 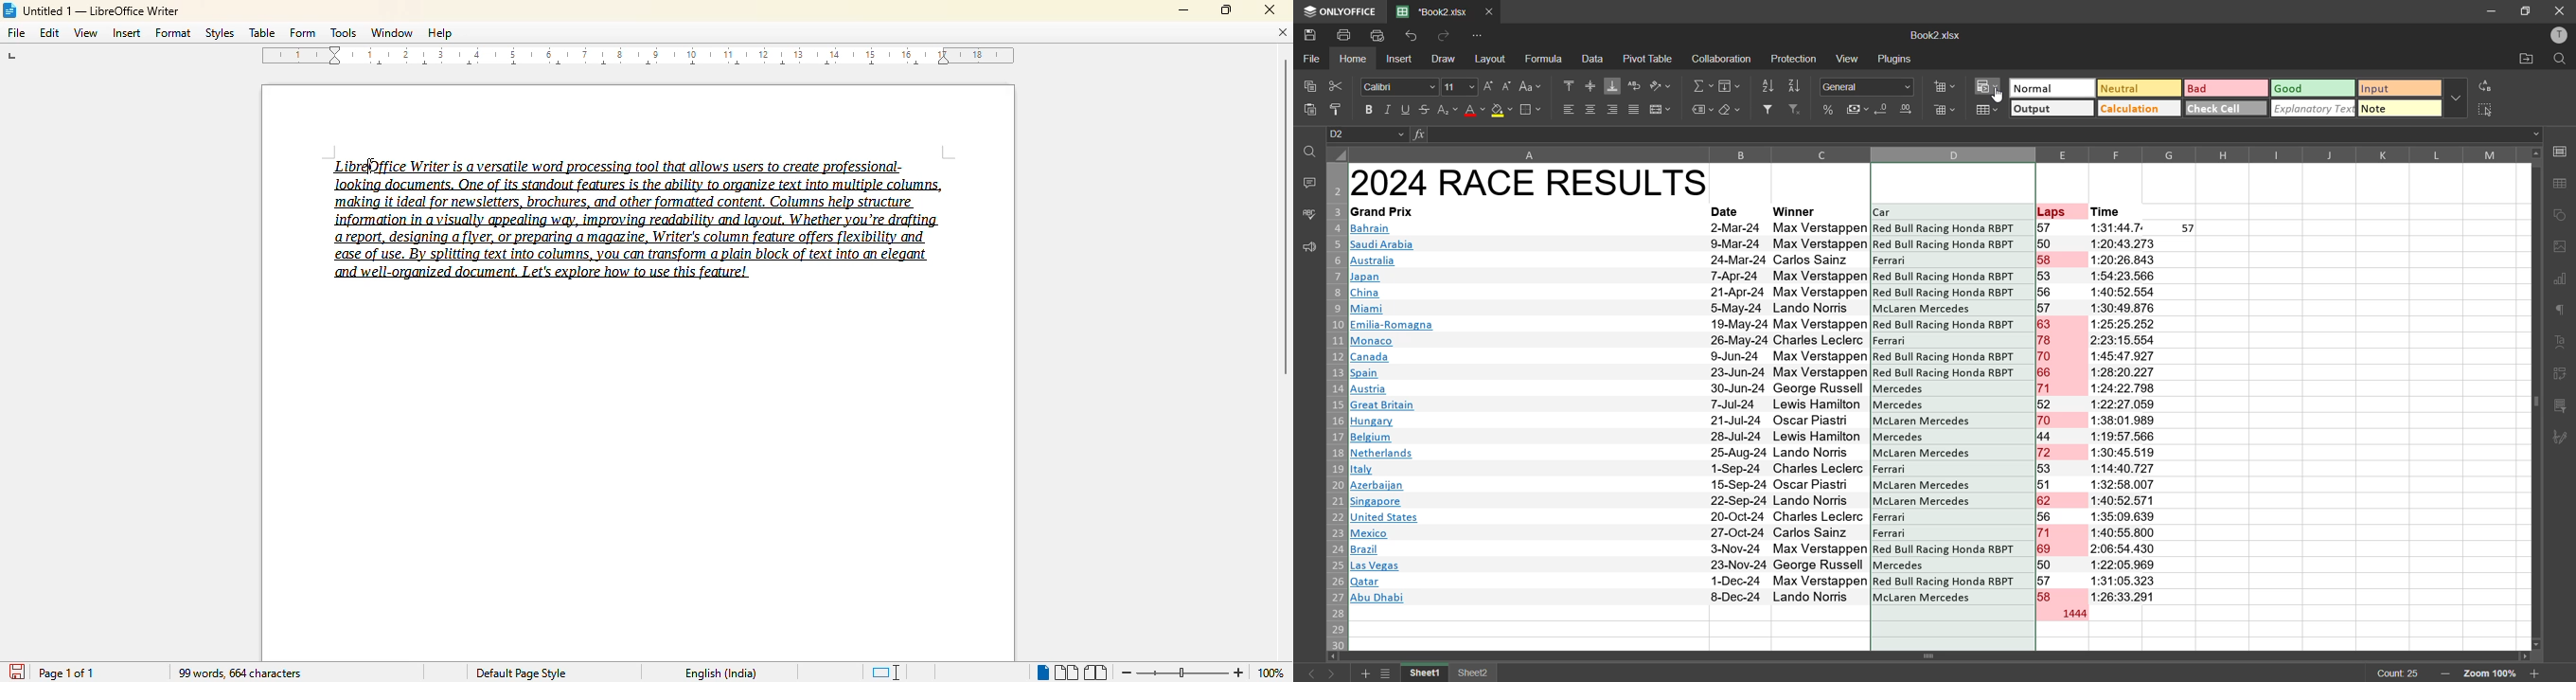 I want to click on row numbers, so click(x=1334, y=407).